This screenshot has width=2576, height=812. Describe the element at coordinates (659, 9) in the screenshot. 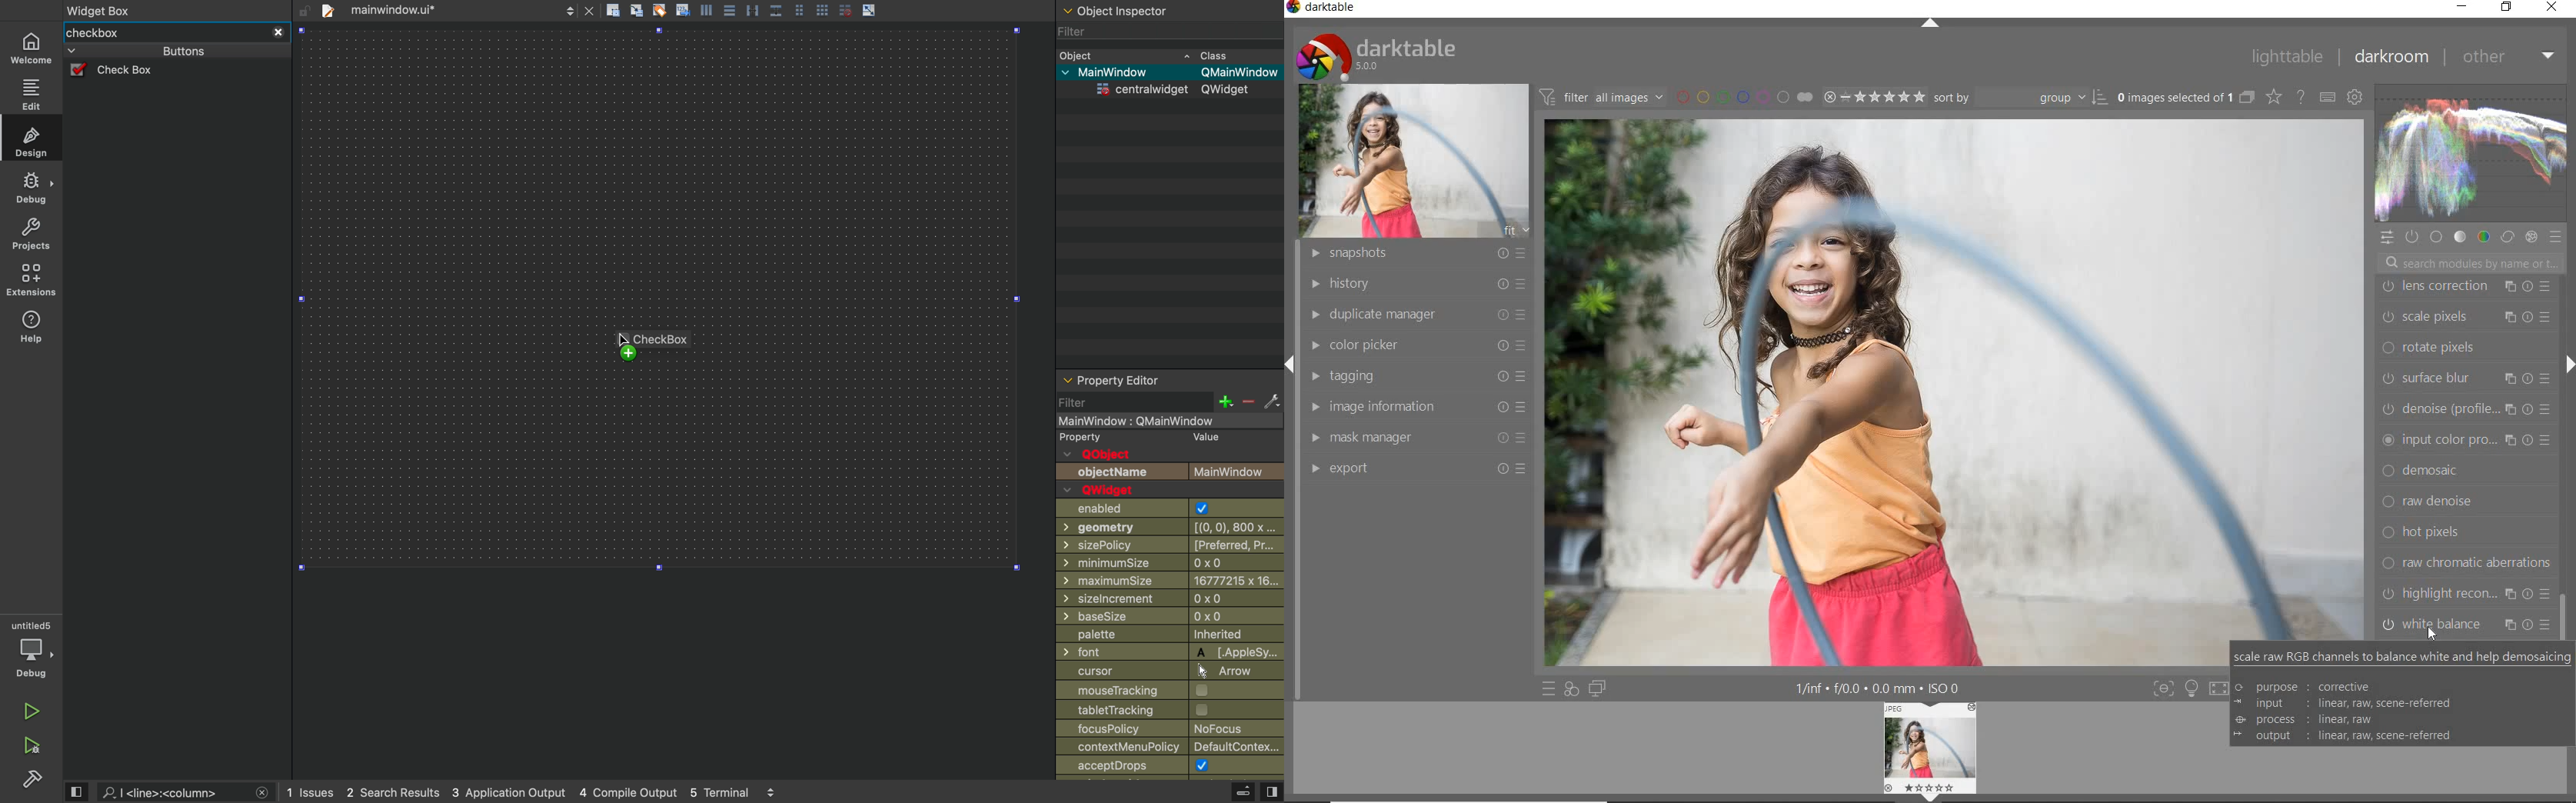

I see `tagging` at that location.